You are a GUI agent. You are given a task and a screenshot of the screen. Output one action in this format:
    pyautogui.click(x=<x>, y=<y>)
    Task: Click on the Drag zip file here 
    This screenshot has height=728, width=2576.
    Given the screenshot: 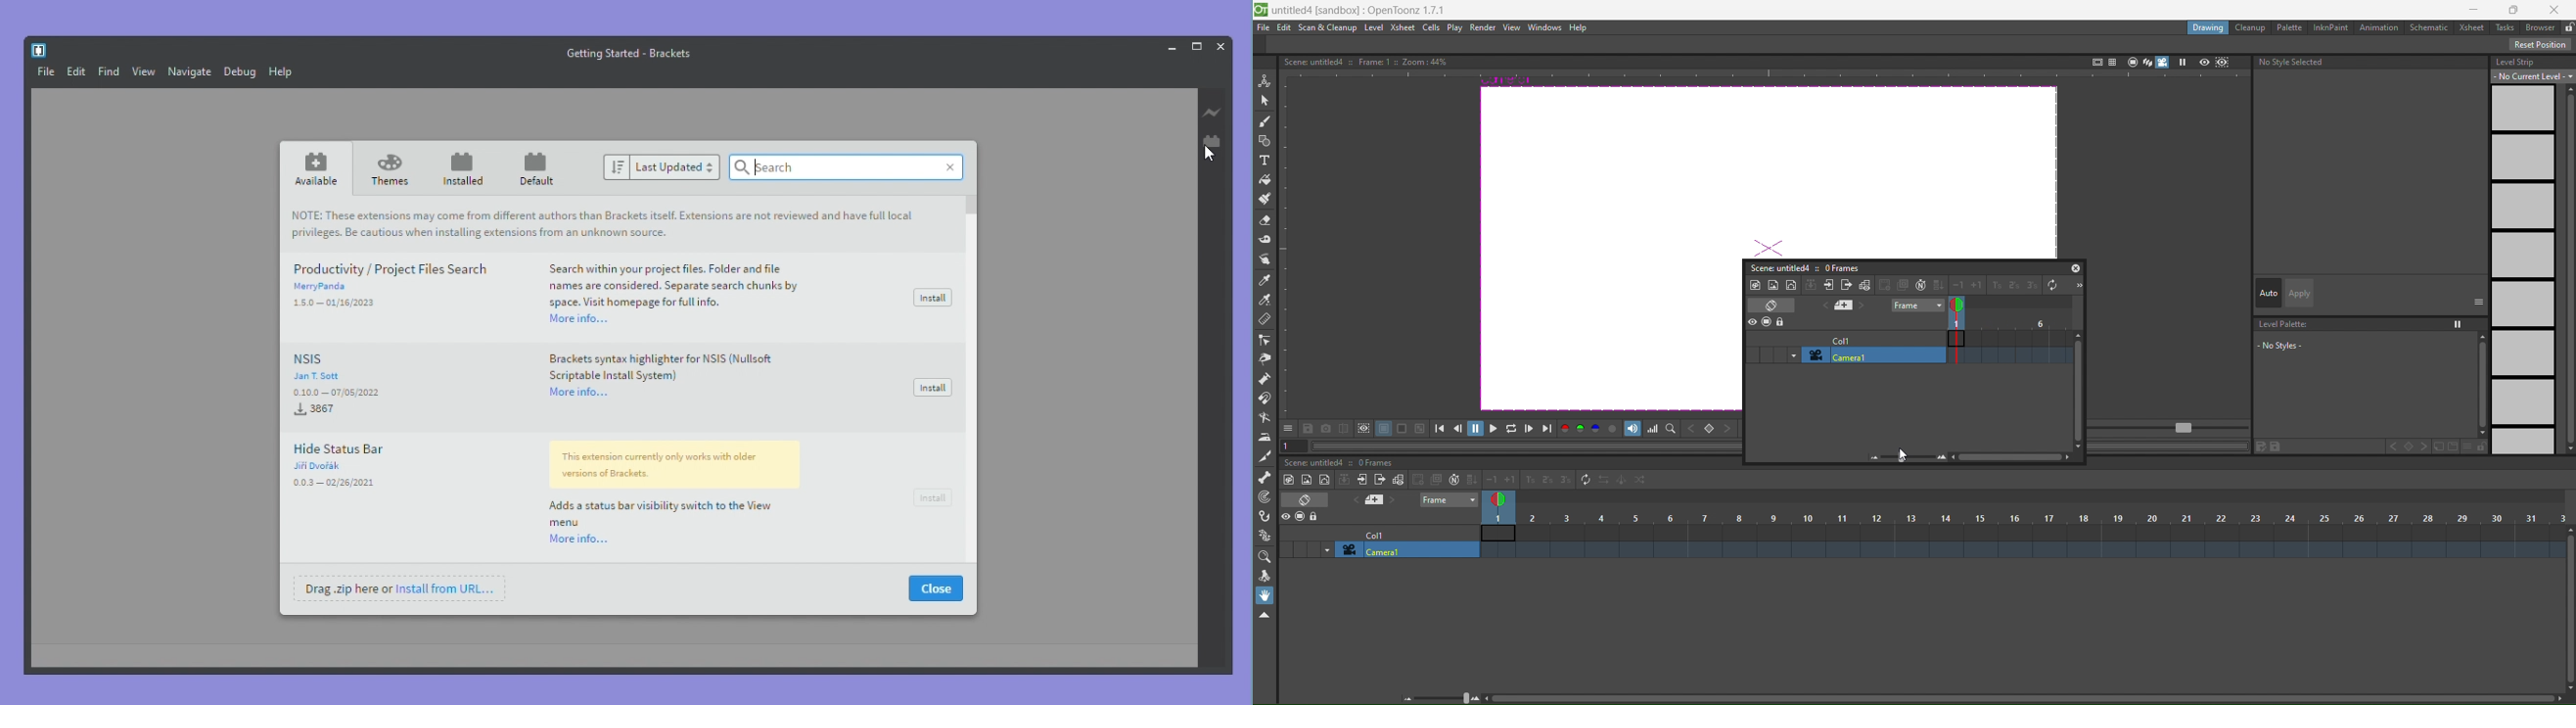 What is the action you would take?
    pyautogui.click(x=340, y=589)
    